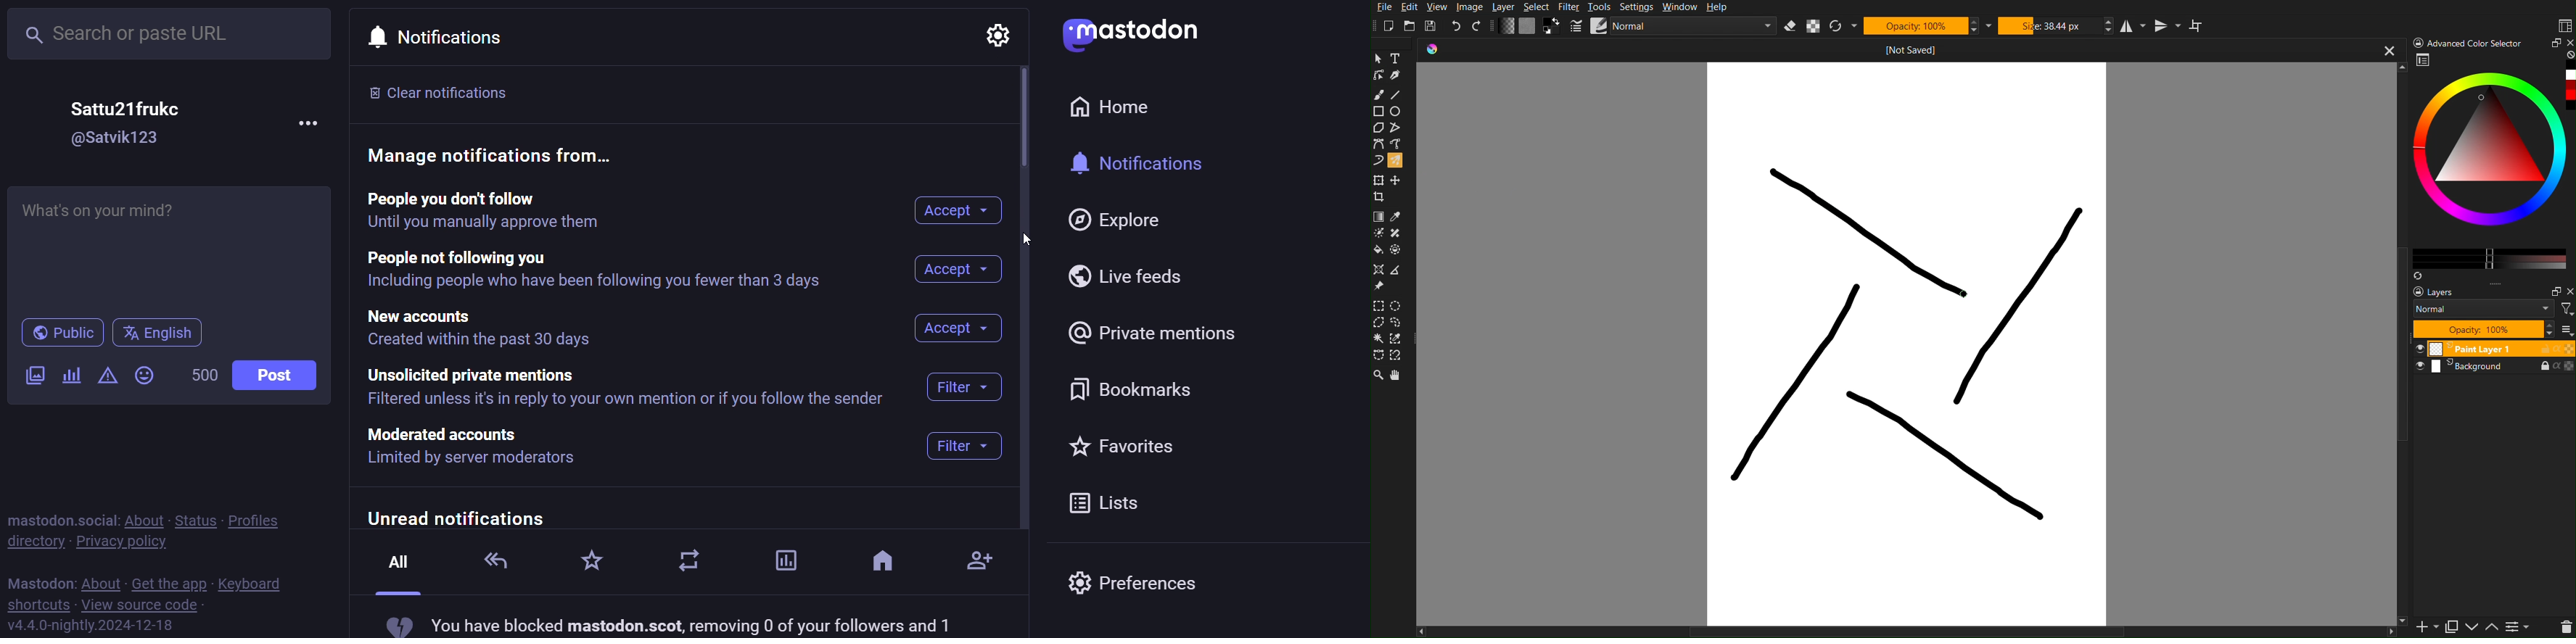 The height and width of the screenshot is (644, 2576). I want to click on home, so click(883, 565).